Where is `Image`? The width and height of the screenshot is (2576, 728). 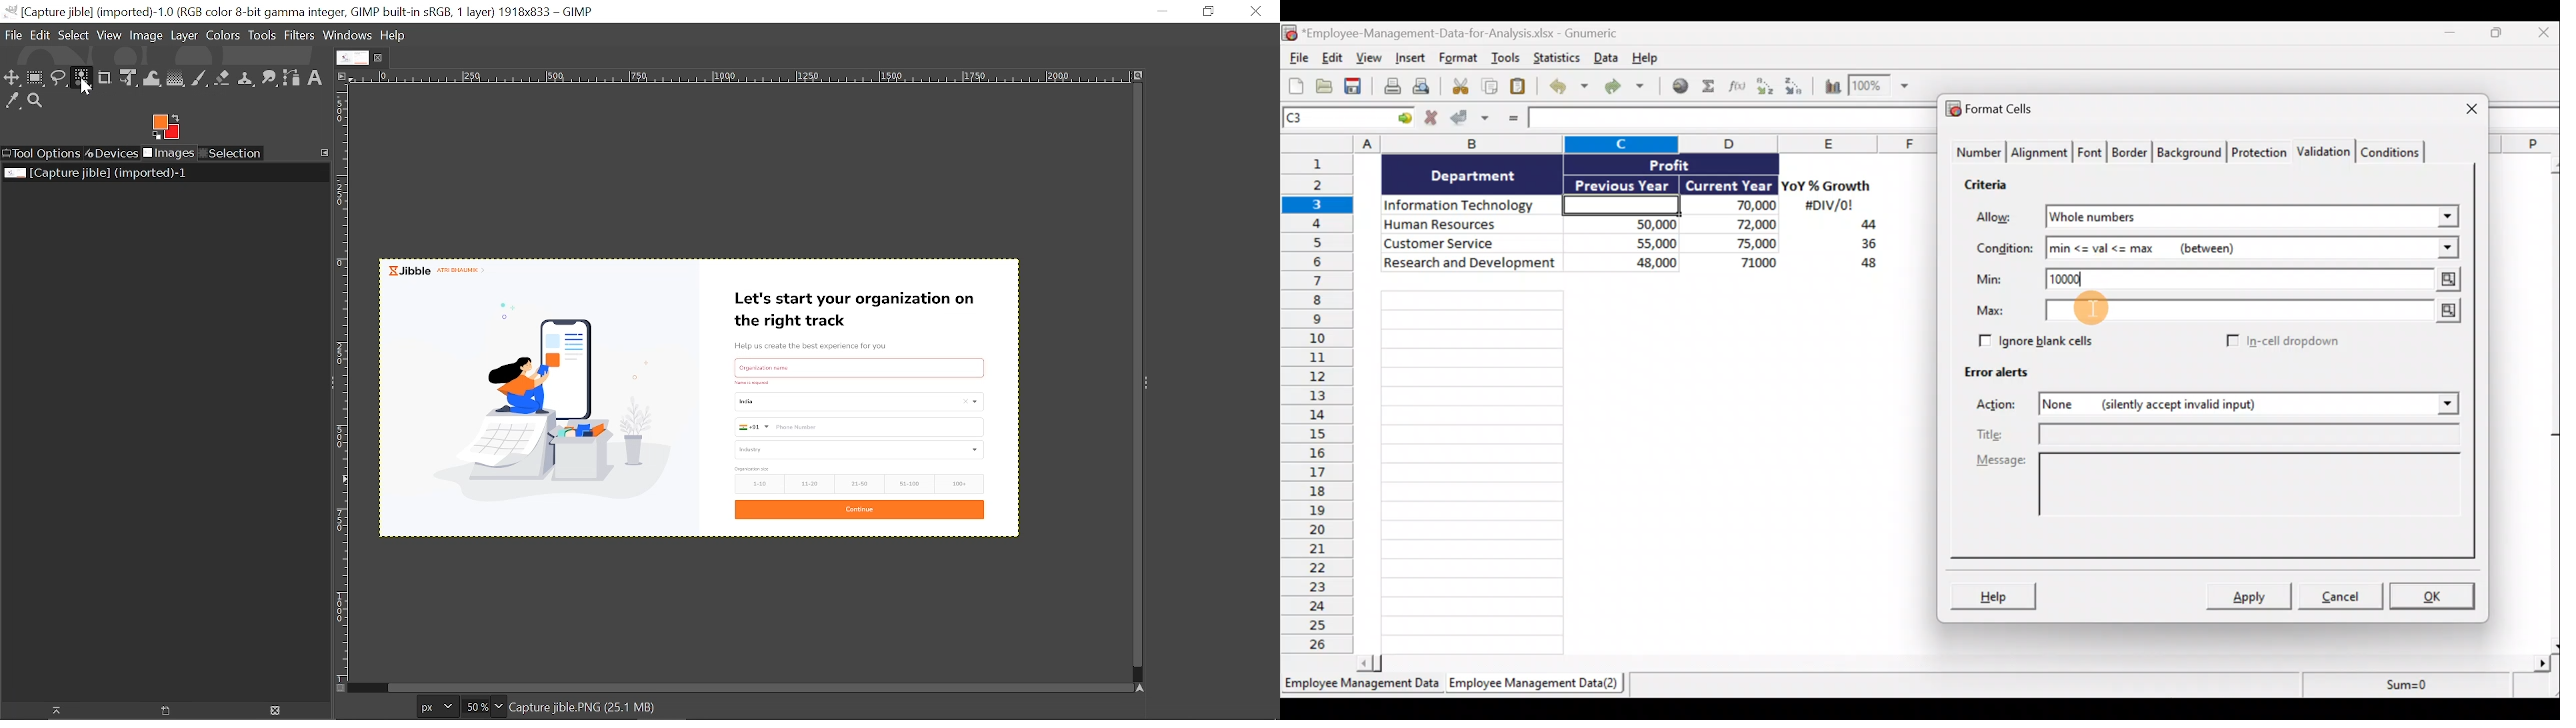 Image is located at coordinates (147, 36).